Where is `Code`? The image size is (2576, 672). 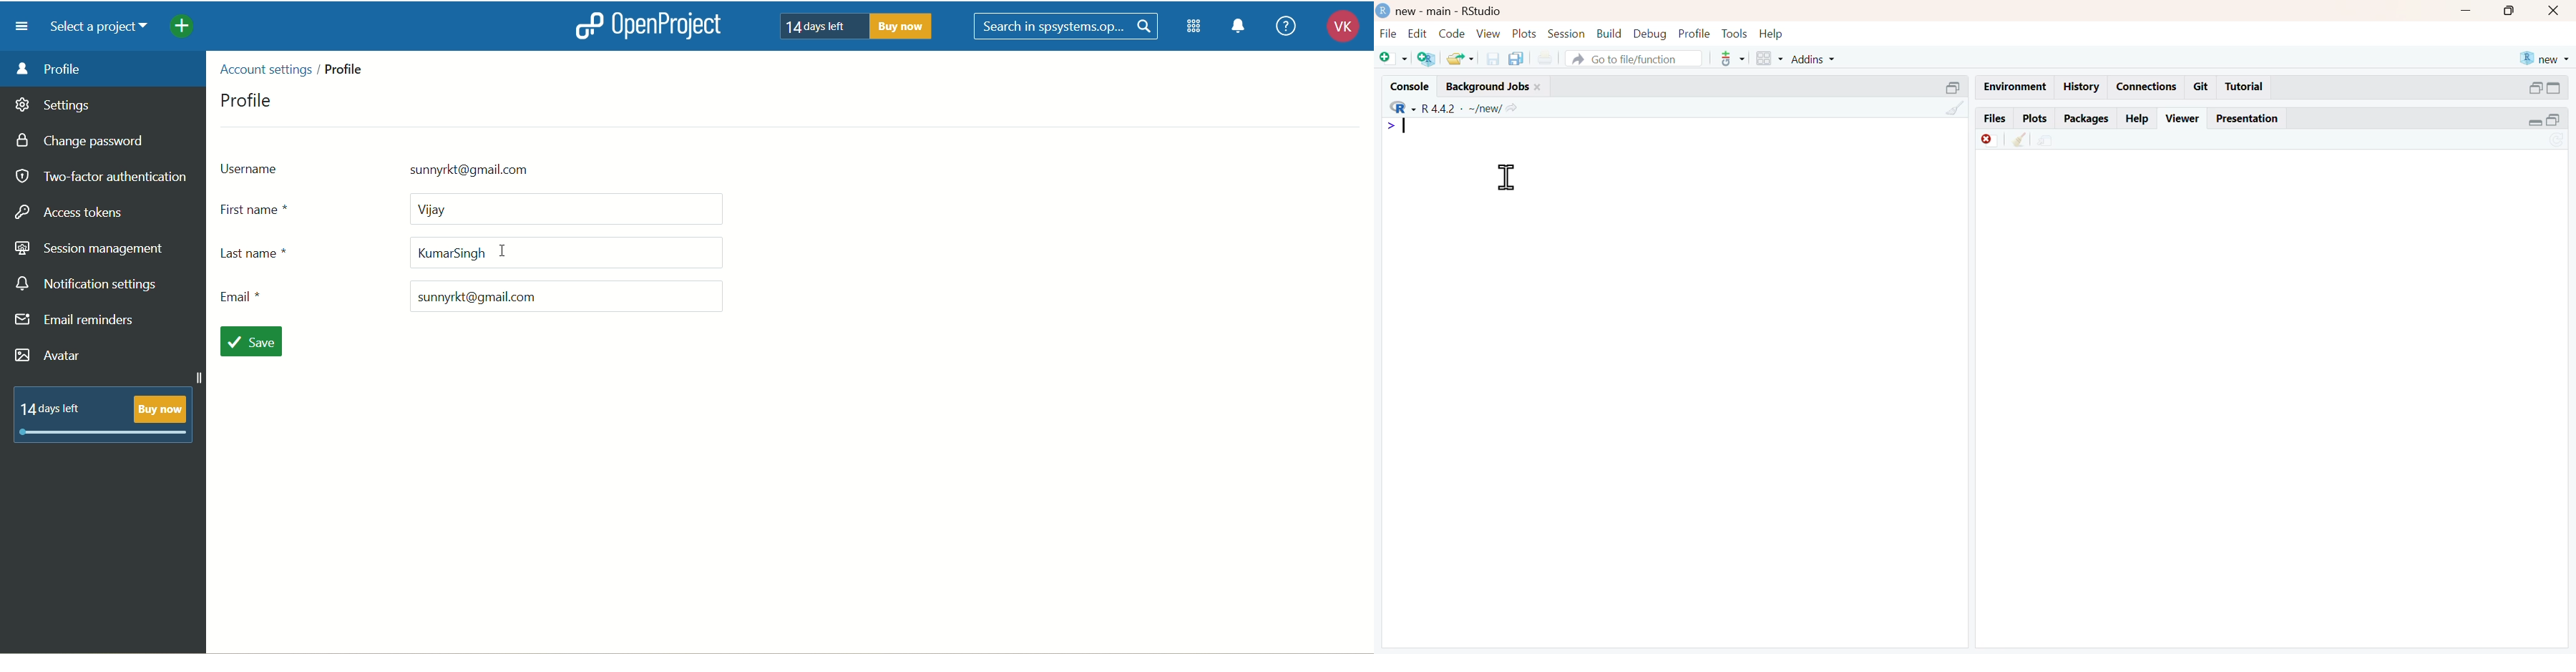
Code is located at coordinates (1451, 33).